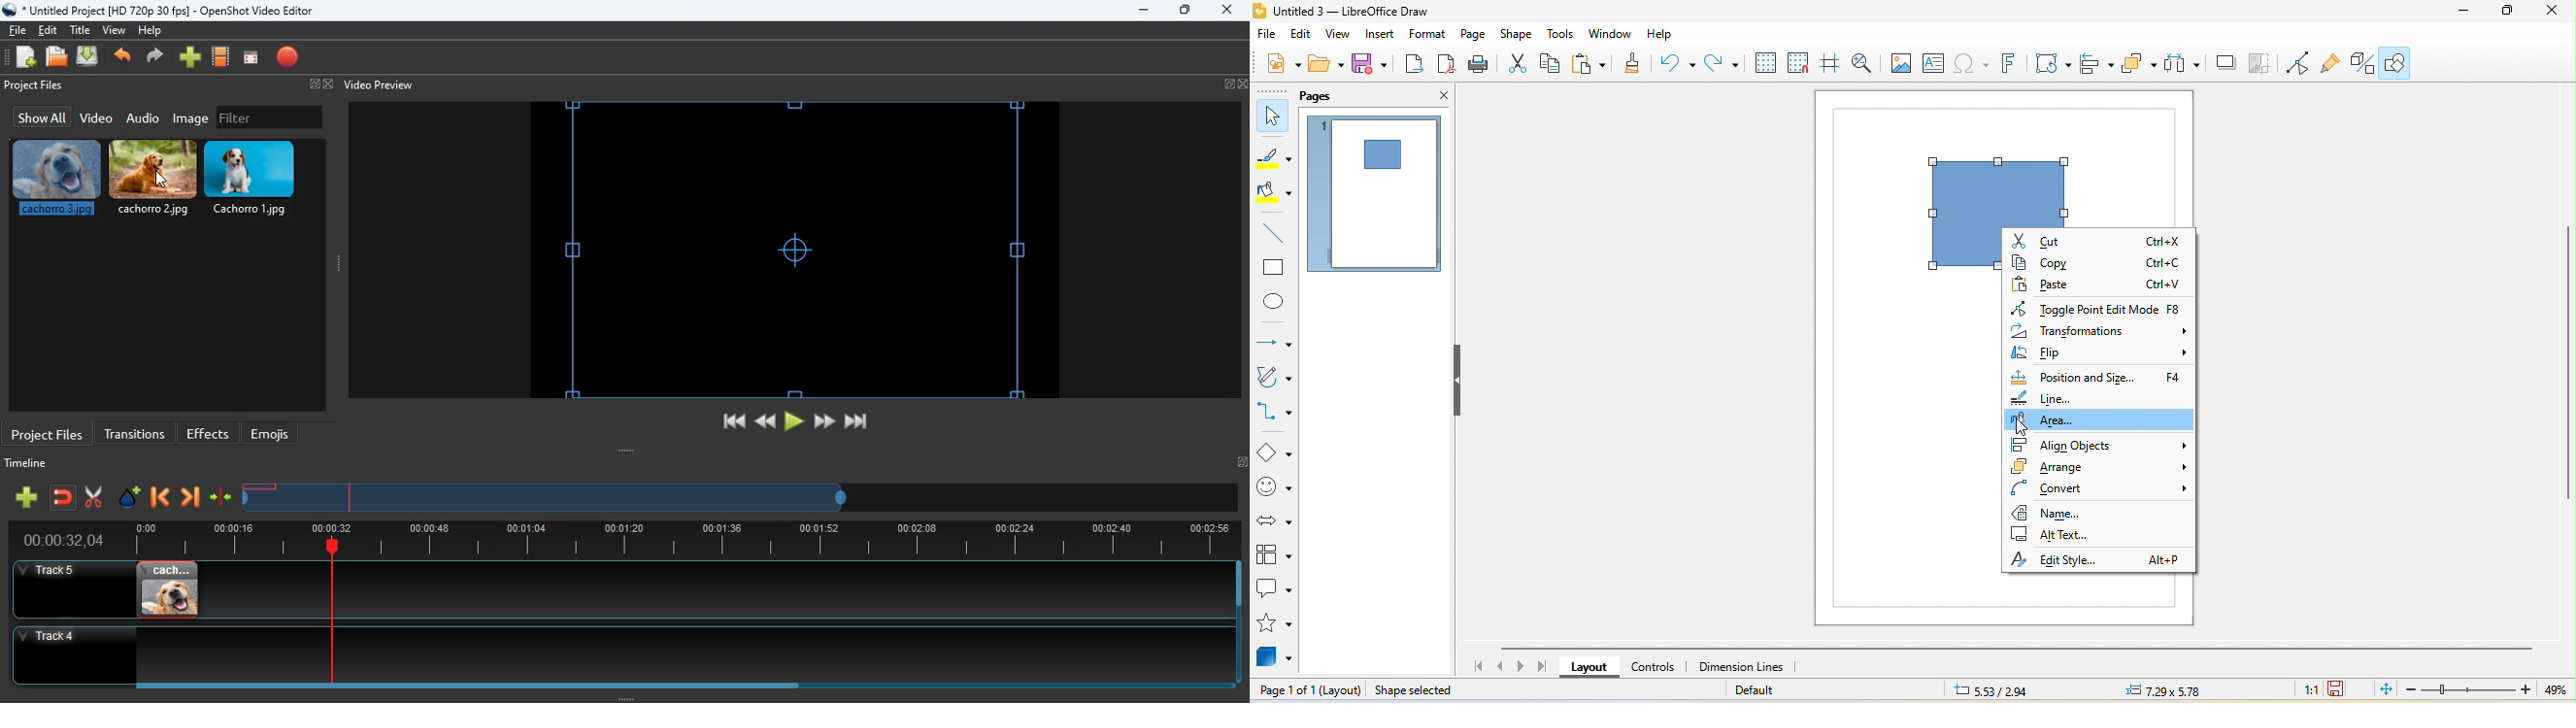  I want to click on track, so click(607, 654).